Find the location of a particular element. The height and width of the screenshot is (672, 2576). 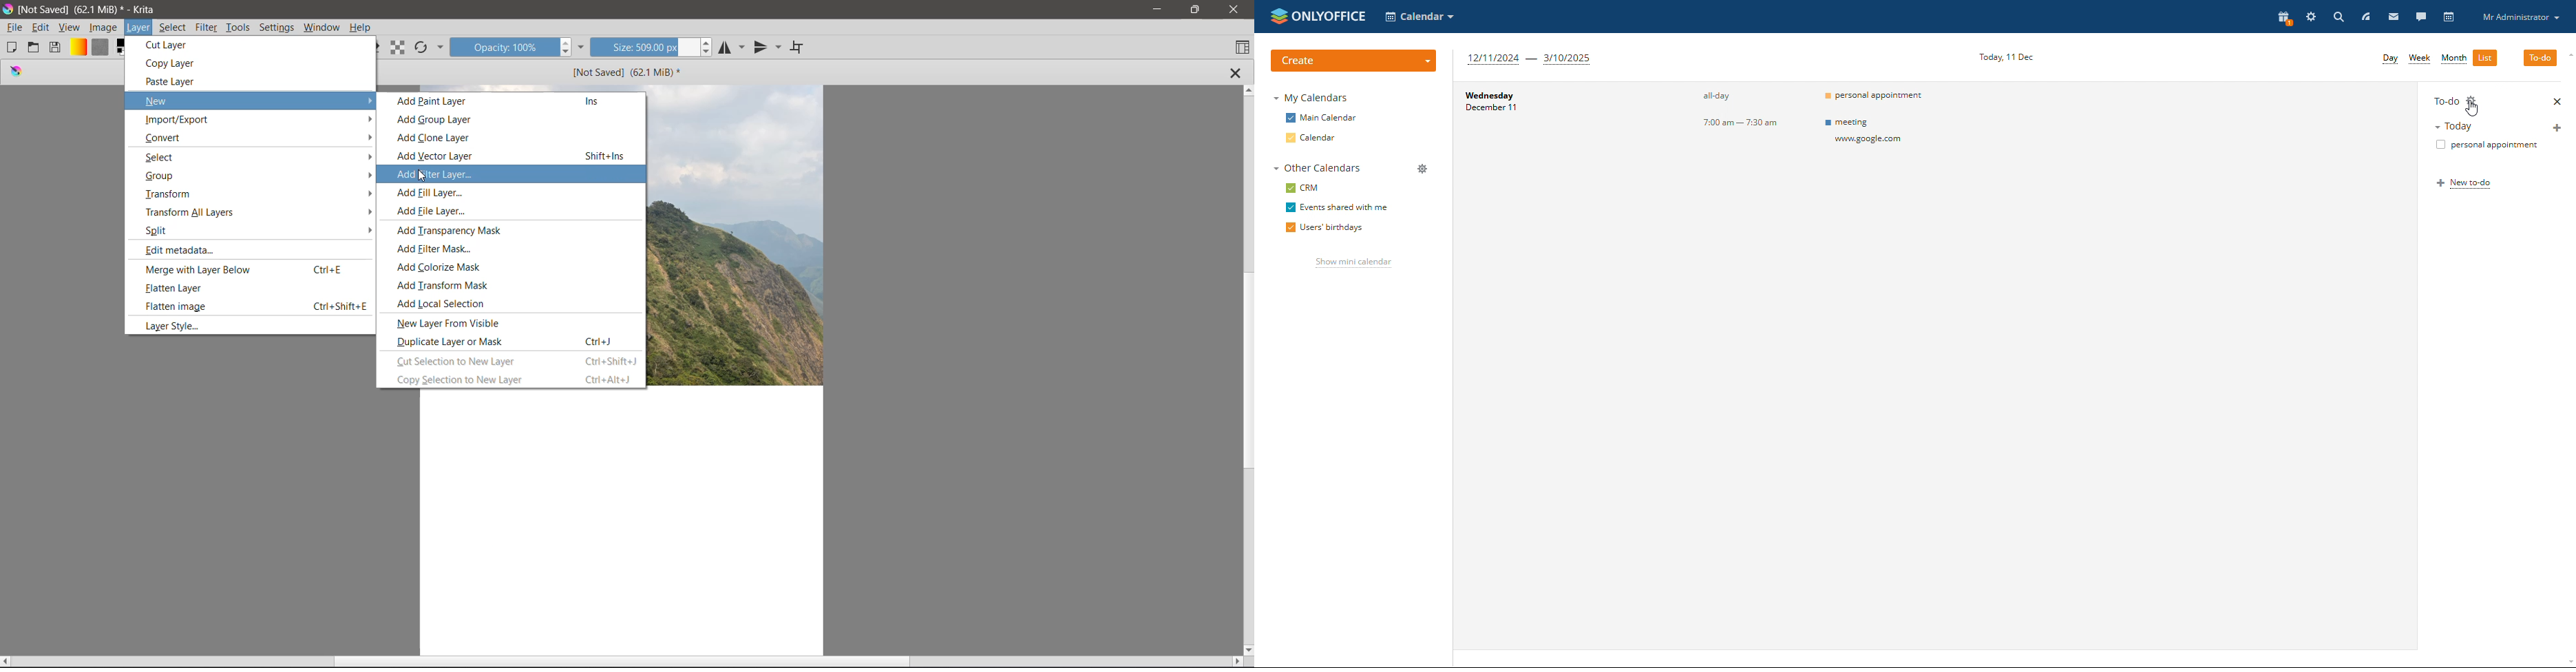

Edit Metadata is located at coordinates (186, 249).